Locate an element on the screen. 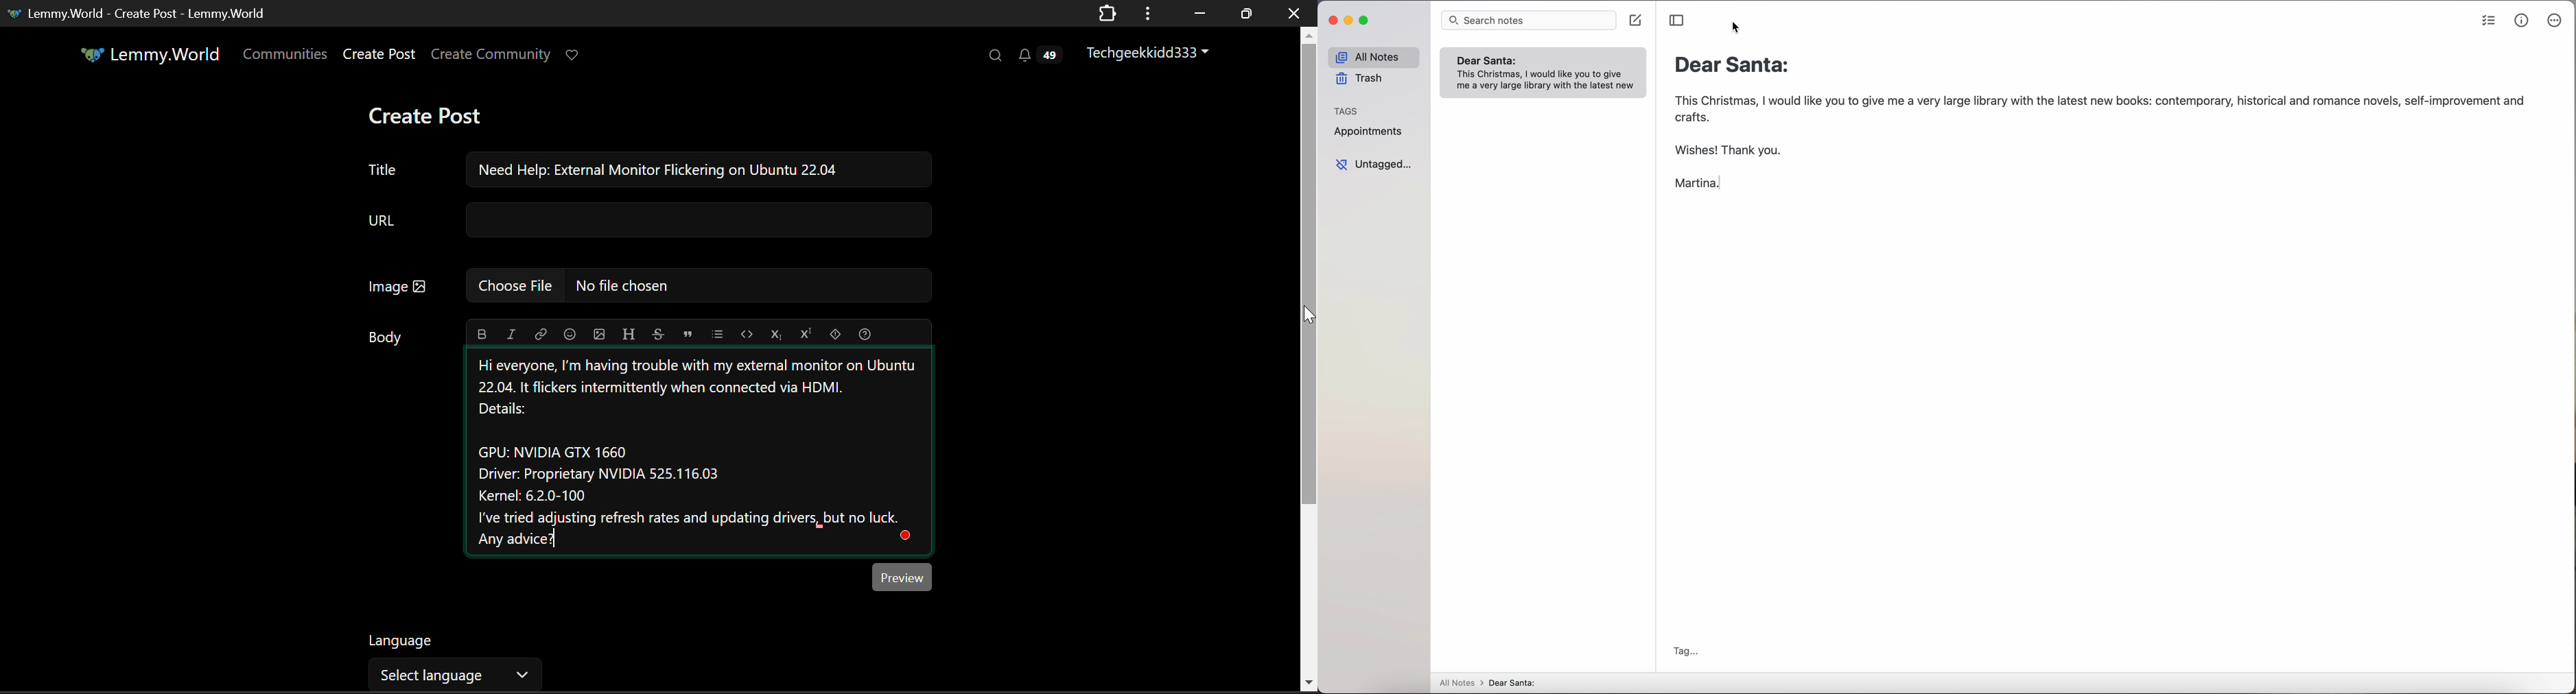 This screenshot has width=2576, height=700. all notes is located at coordinates (1376, 52).